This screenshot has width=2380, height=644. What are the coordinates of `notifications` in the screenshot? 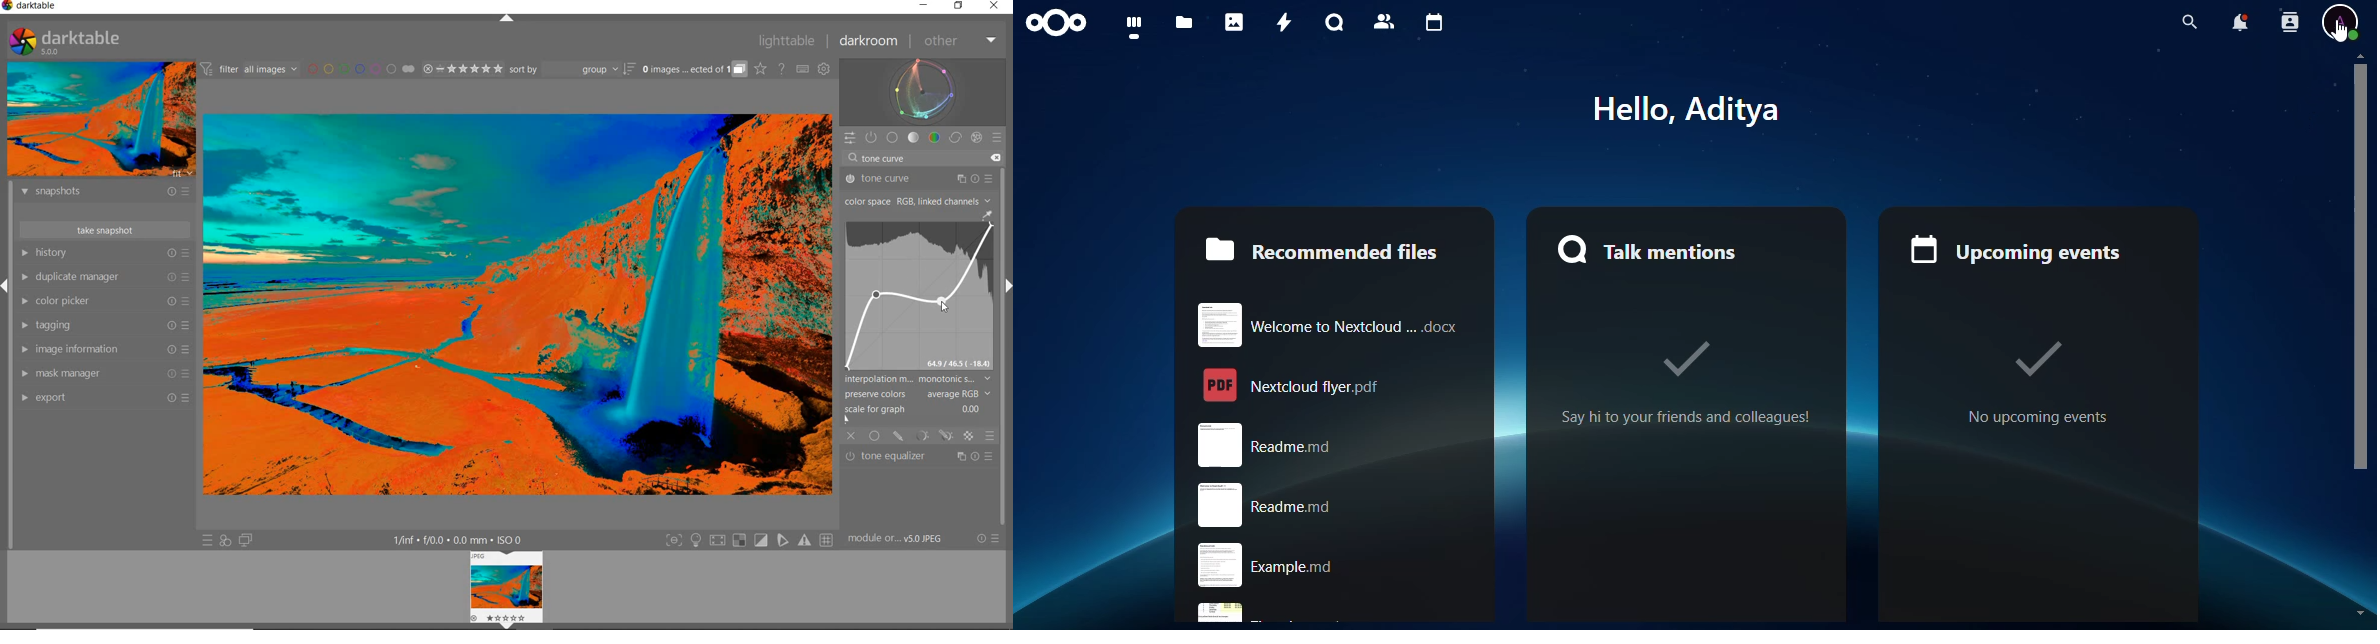 It's located at (2235, 23).